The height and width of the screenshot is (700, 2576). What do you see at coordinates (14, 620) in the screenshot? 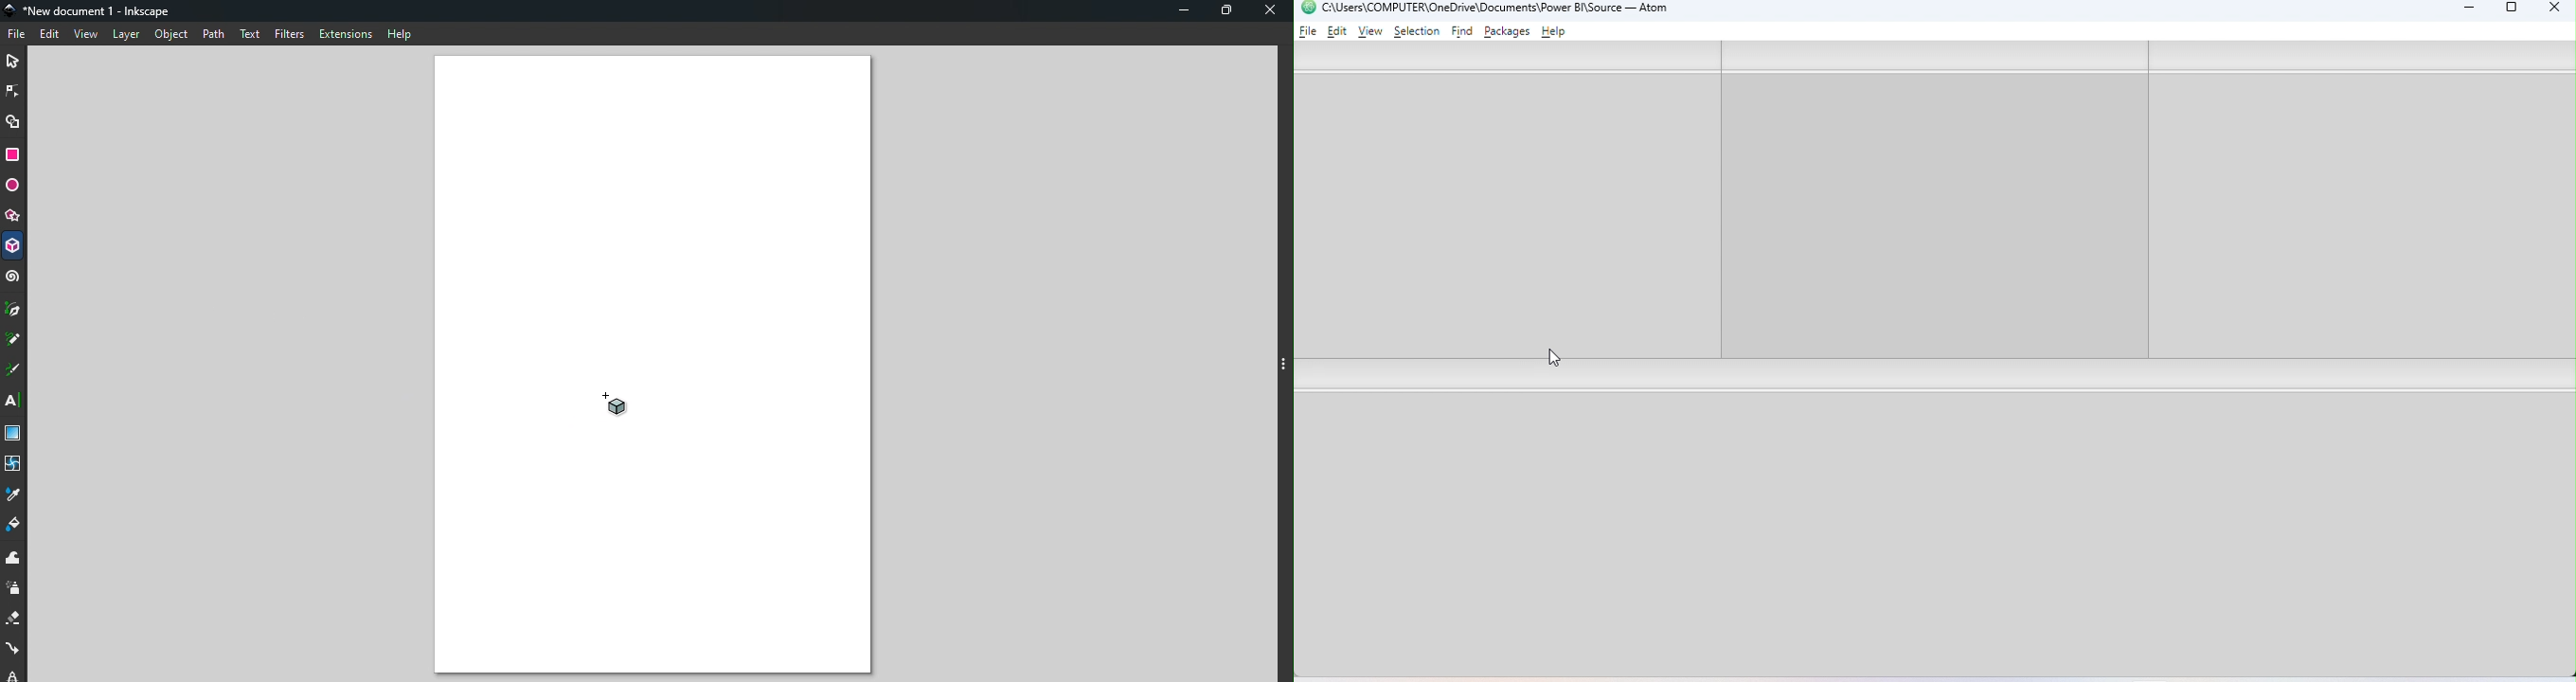
I see `Eraser tool` at bounding box center [14, 620].